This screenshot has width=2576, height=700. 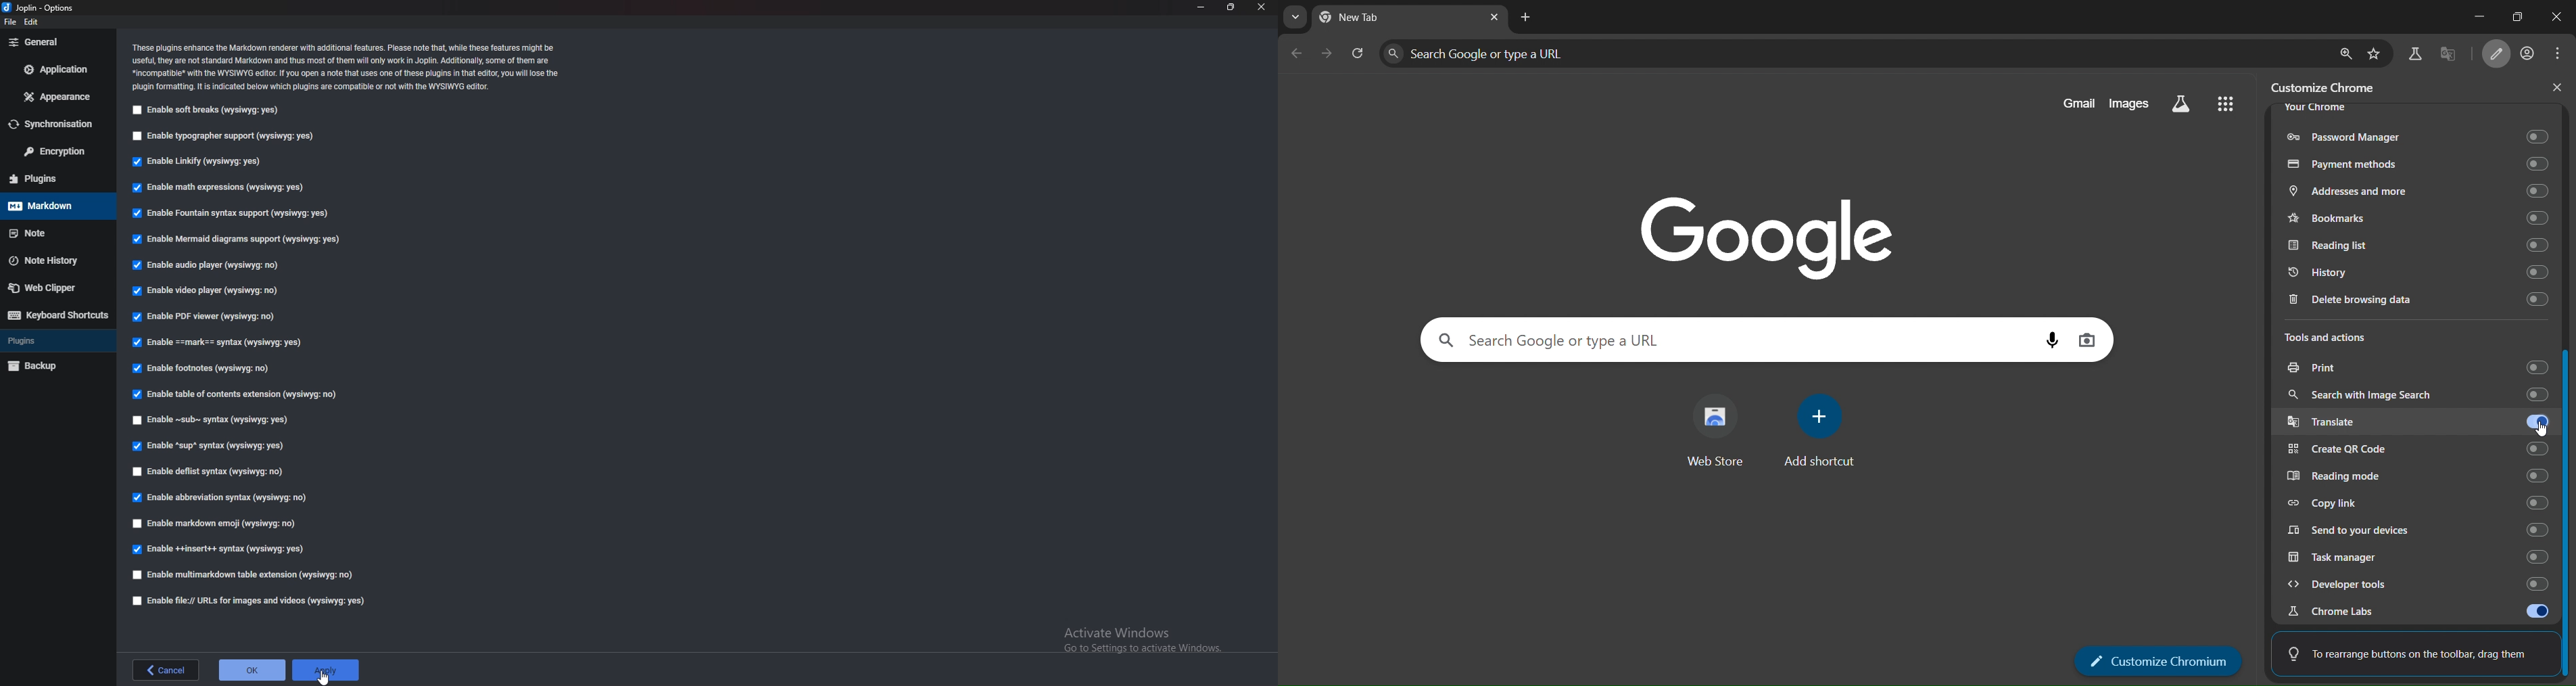 What do you see at coordinates (52, 177) in the screenshot?
I see `Plugins` at bounding box center [52, 177].